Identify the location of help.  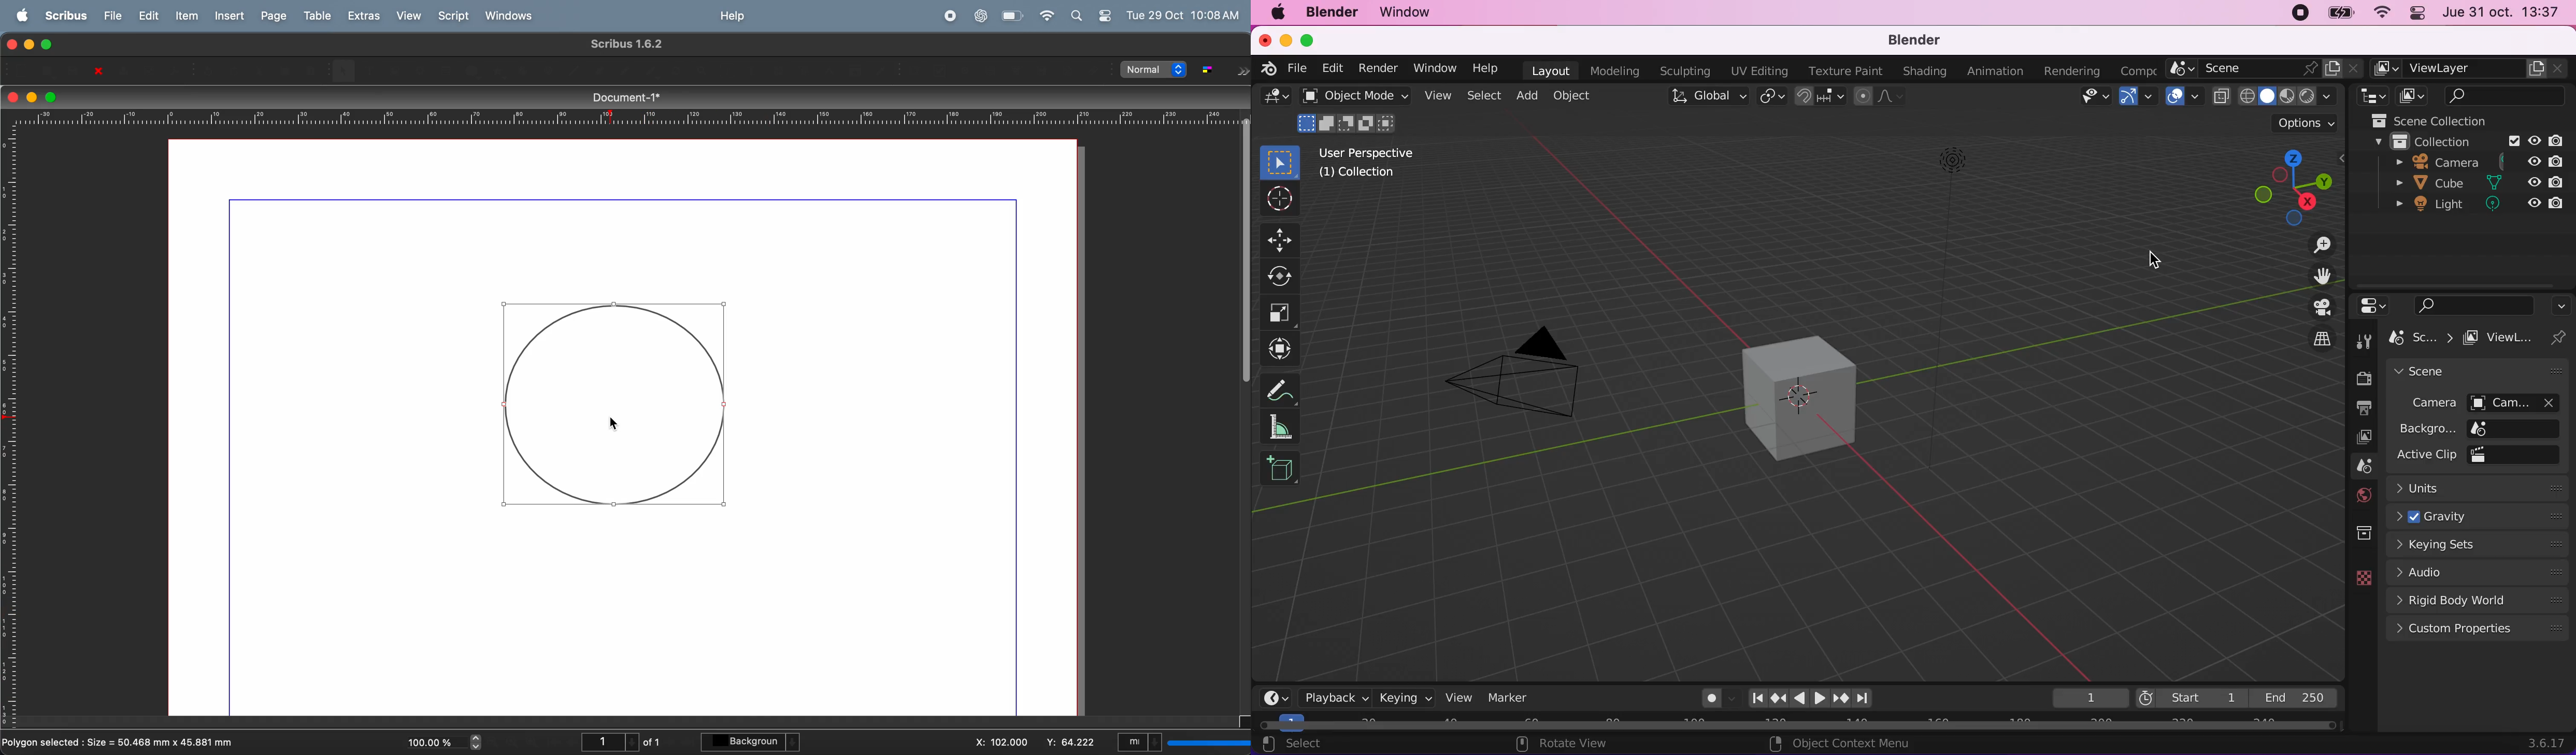
(734, 17).